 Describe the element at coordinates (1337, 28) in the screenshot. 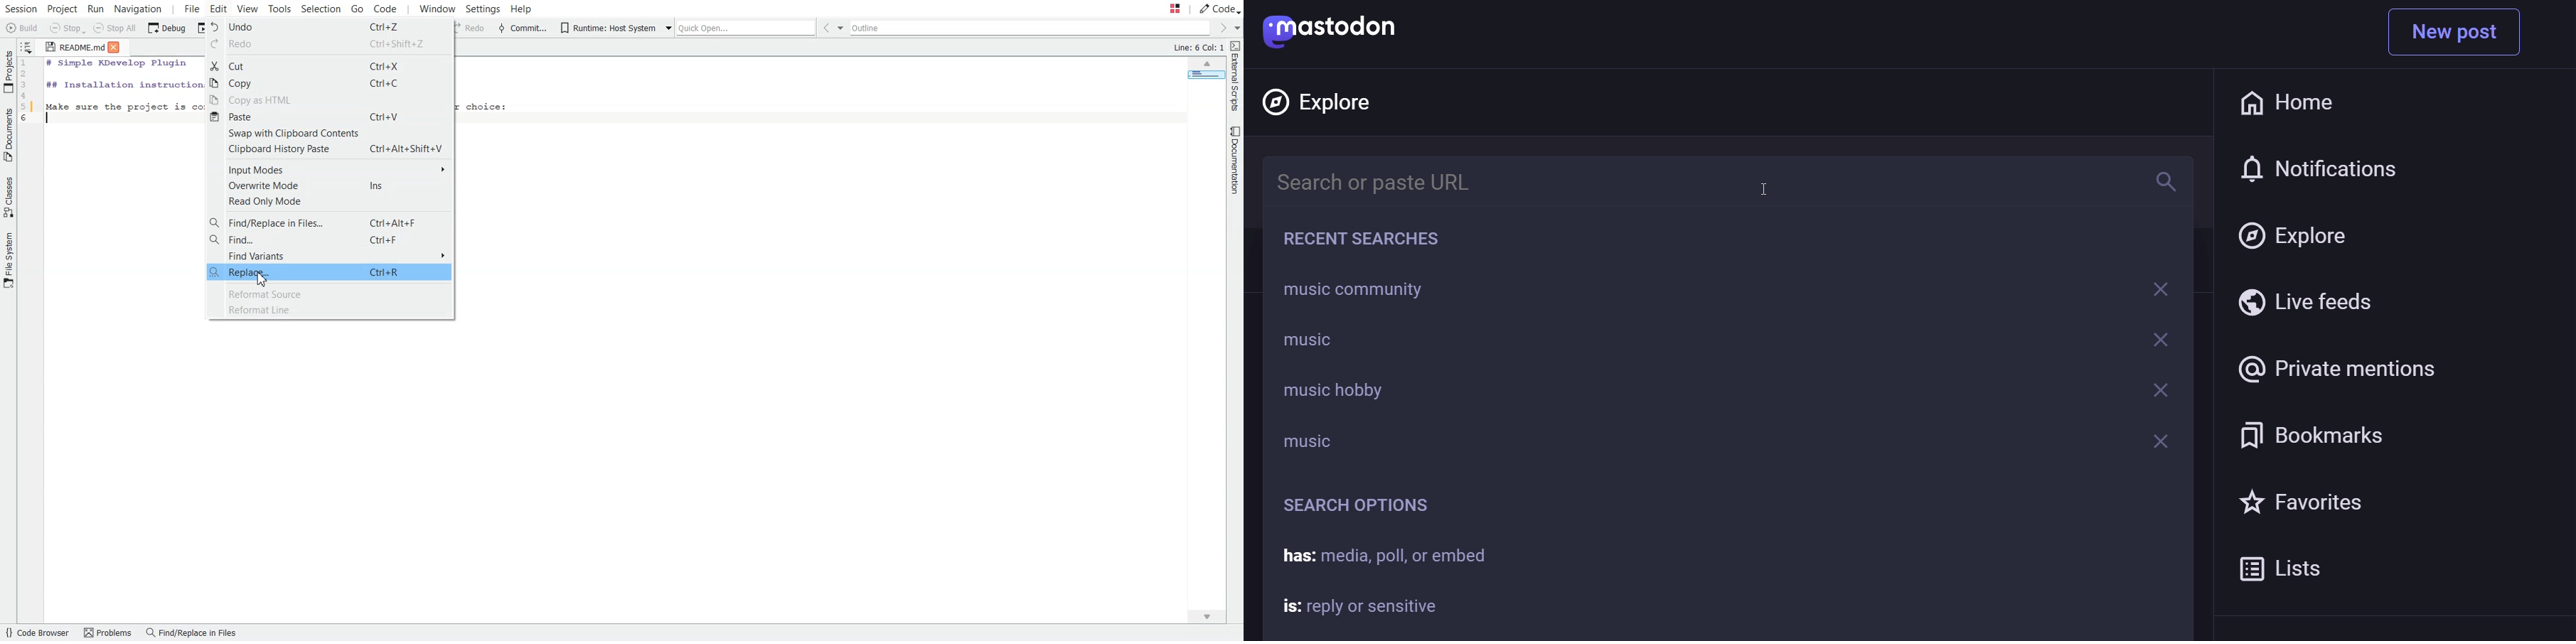

I see `mastodon` at that location.